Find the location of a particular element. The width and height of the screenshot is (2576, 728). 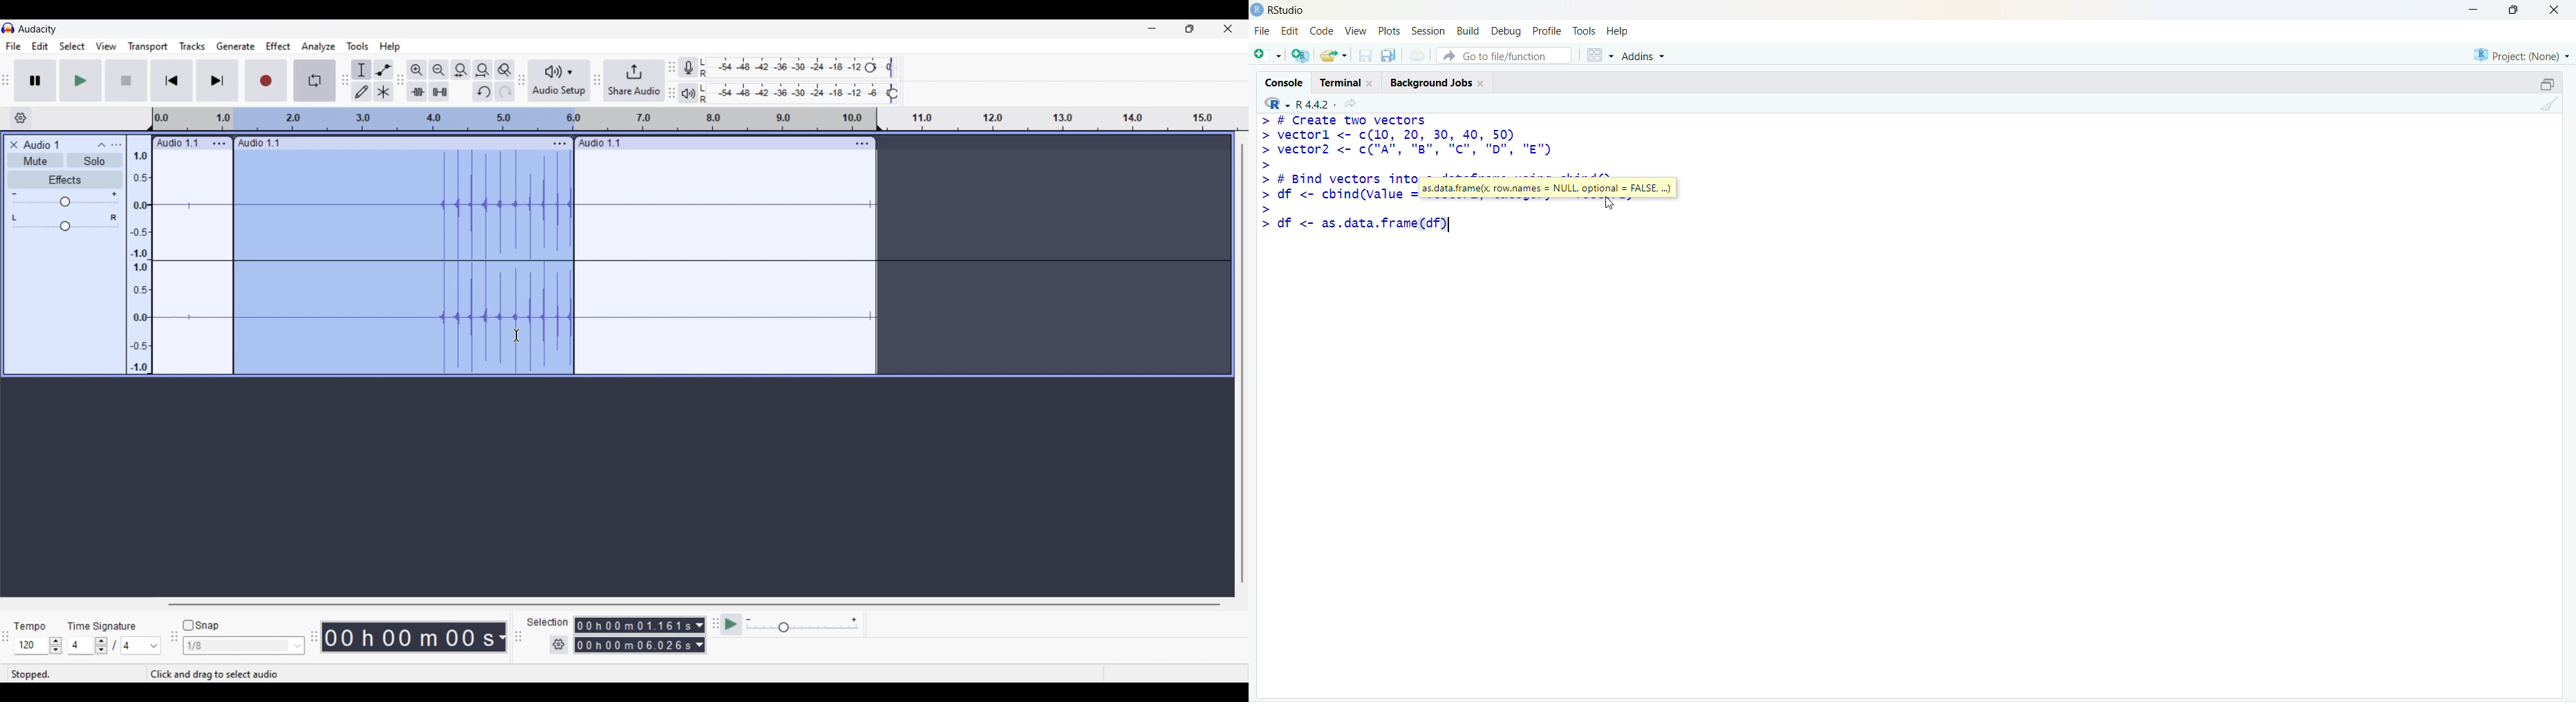

Minimize is located at coordinates (1152, 29).